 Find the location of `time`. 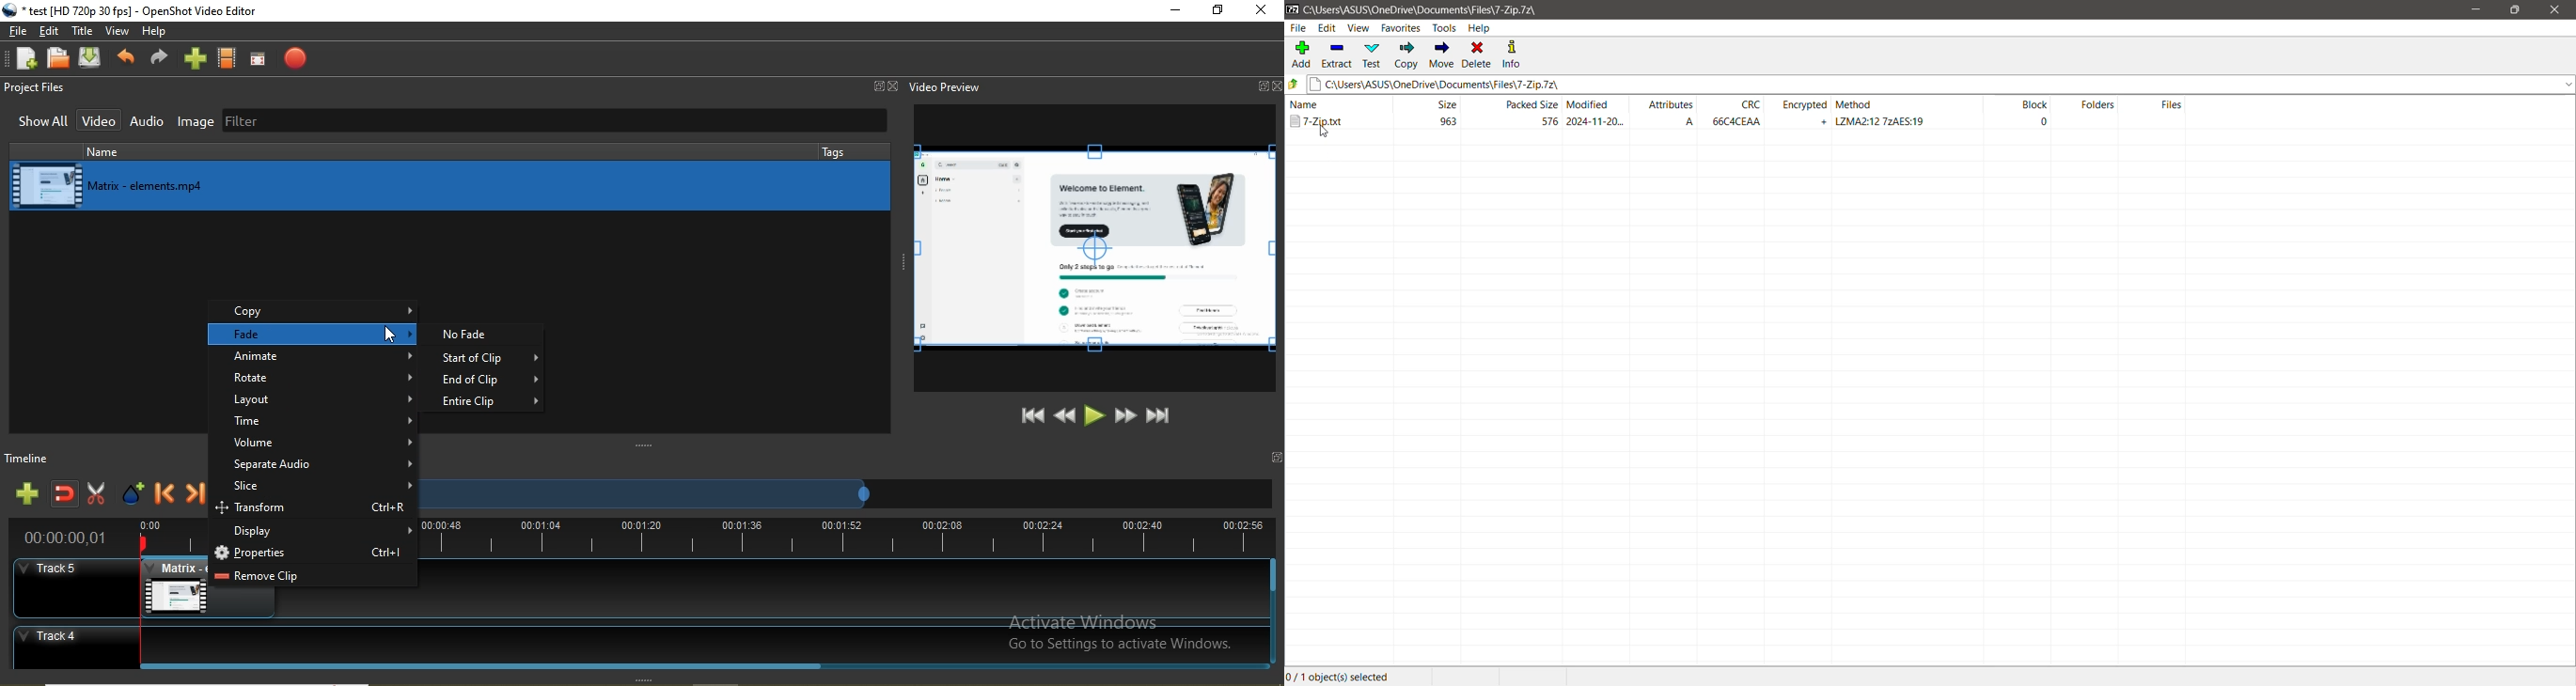

time is located at coordinates (68, 539).